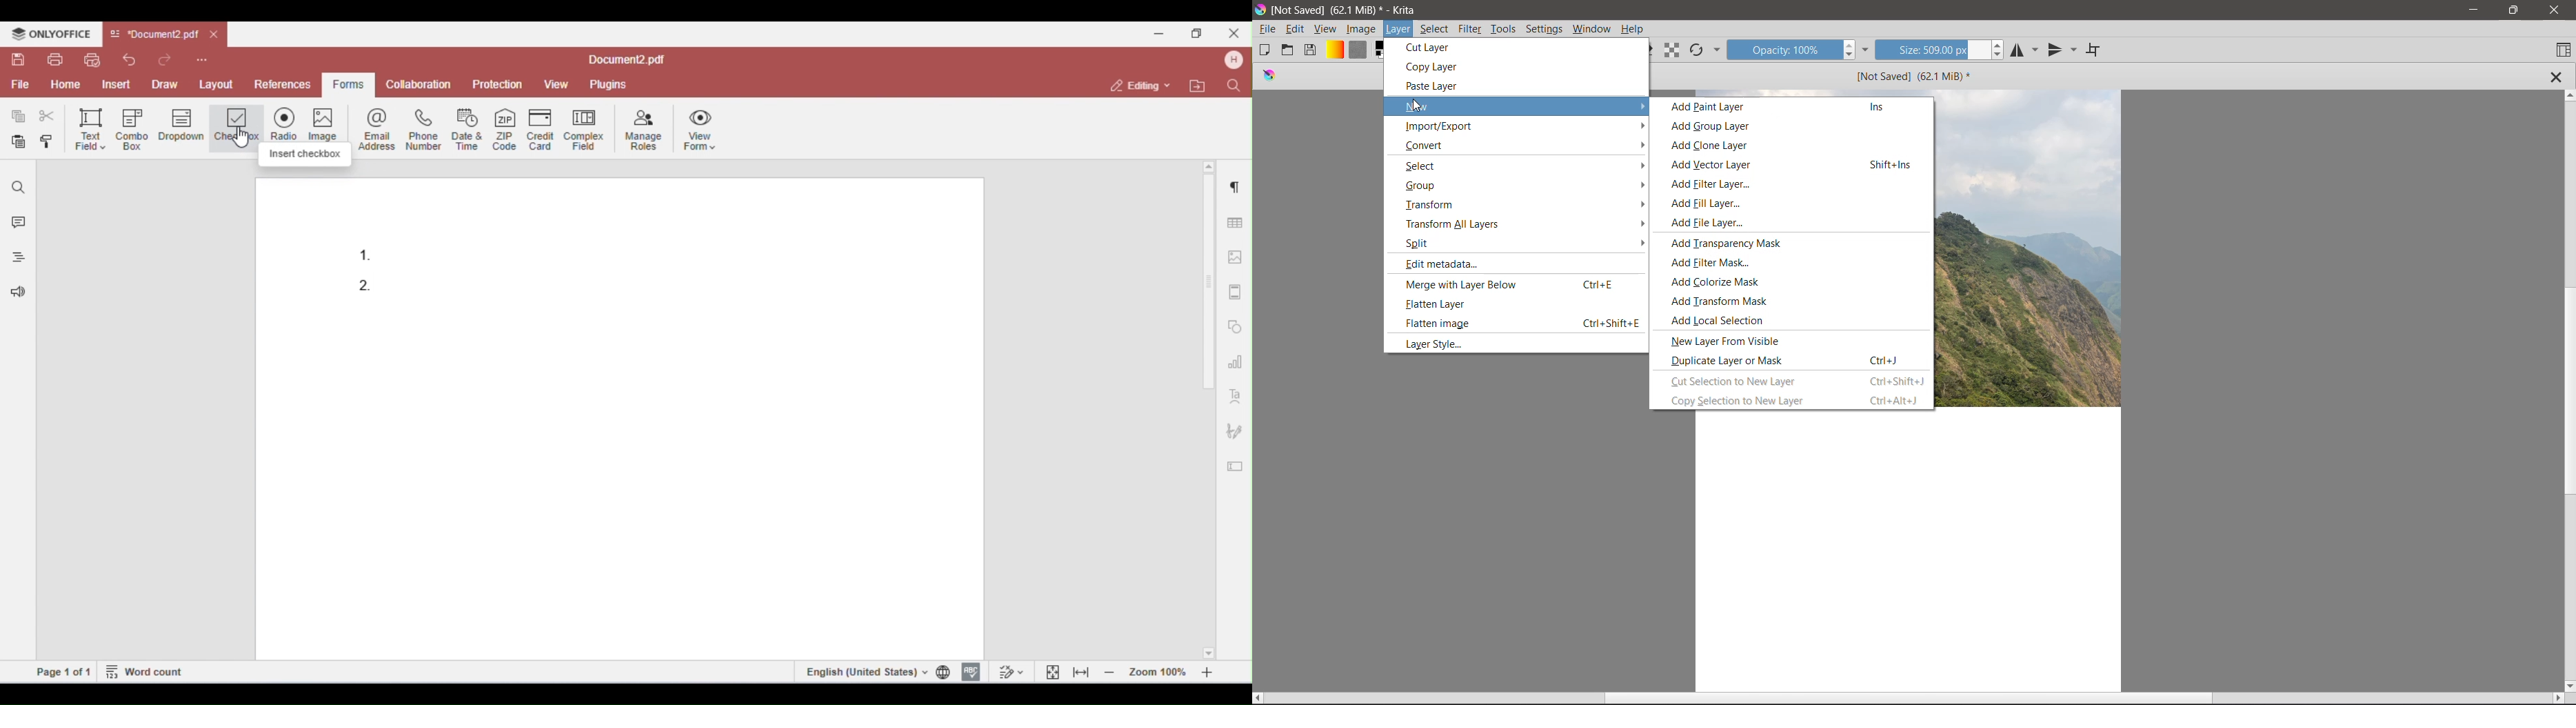 Image resolution: width=2576 pixels, height=728 pixels. What do you see at coordinates (1435, 66) in the screenshot?
I see `Copy Layer` at bounding box center [1435, 66].